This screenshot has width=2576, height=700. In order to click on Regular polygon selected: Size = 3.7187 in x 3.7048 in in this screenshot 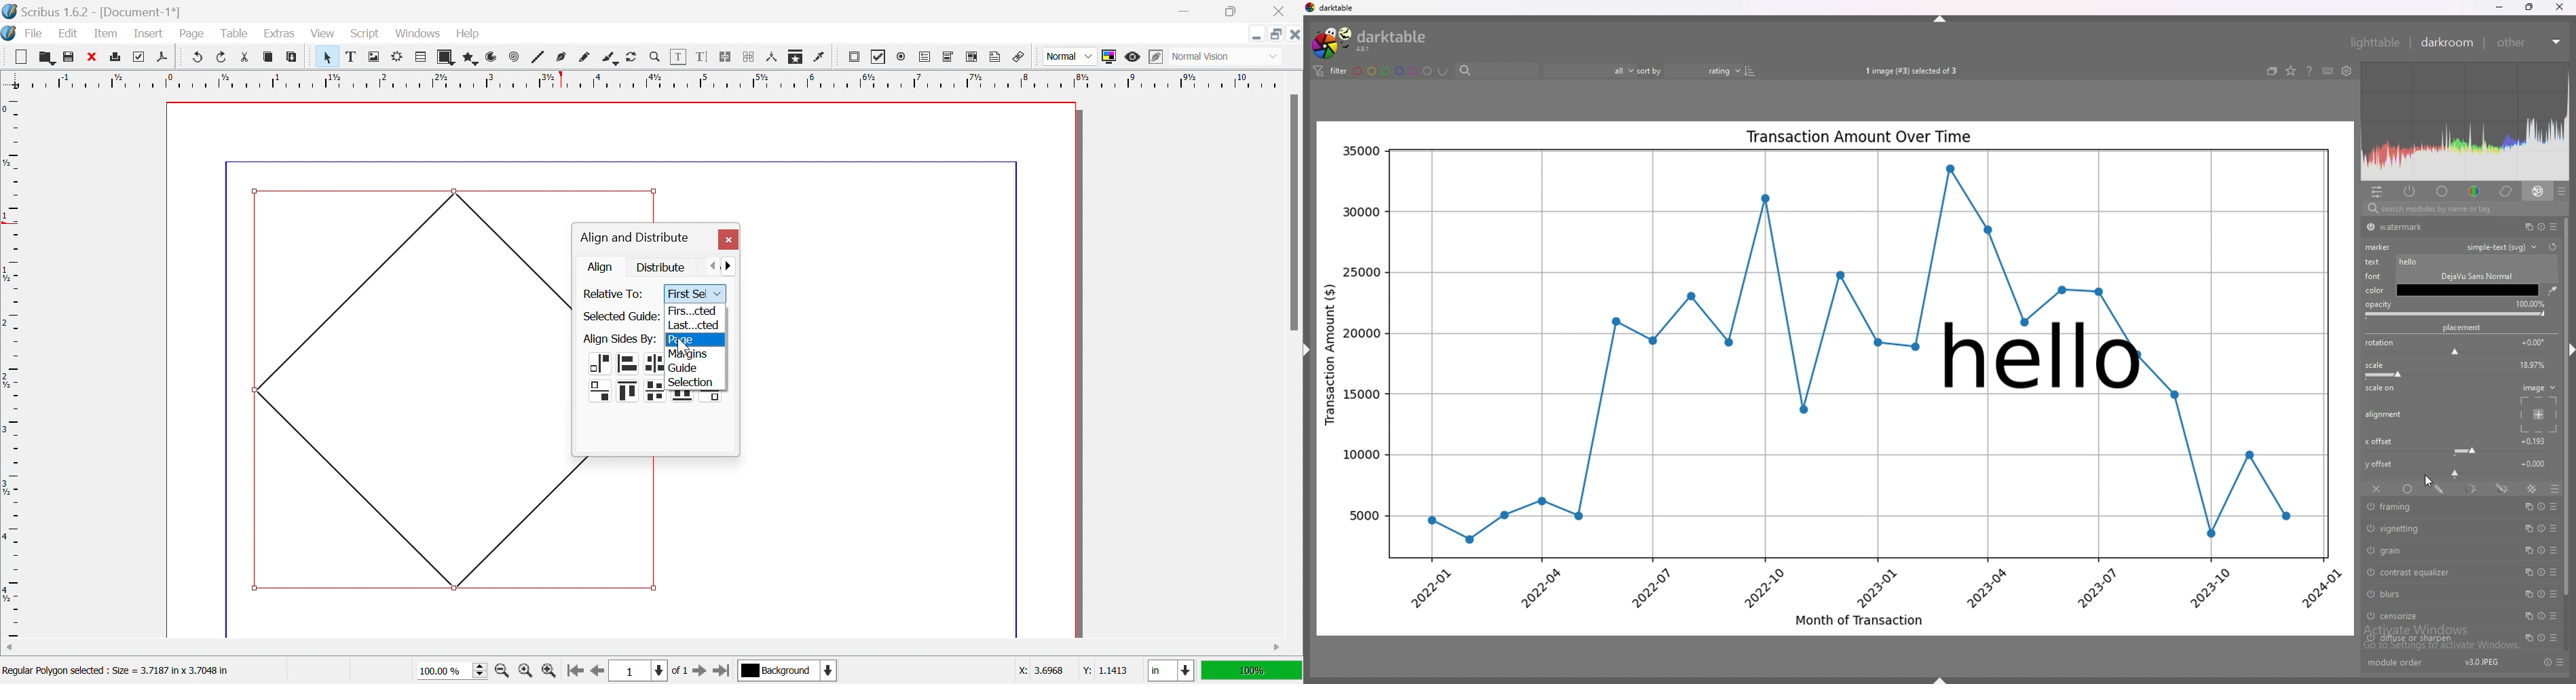, I will do `click(115, 672)`.